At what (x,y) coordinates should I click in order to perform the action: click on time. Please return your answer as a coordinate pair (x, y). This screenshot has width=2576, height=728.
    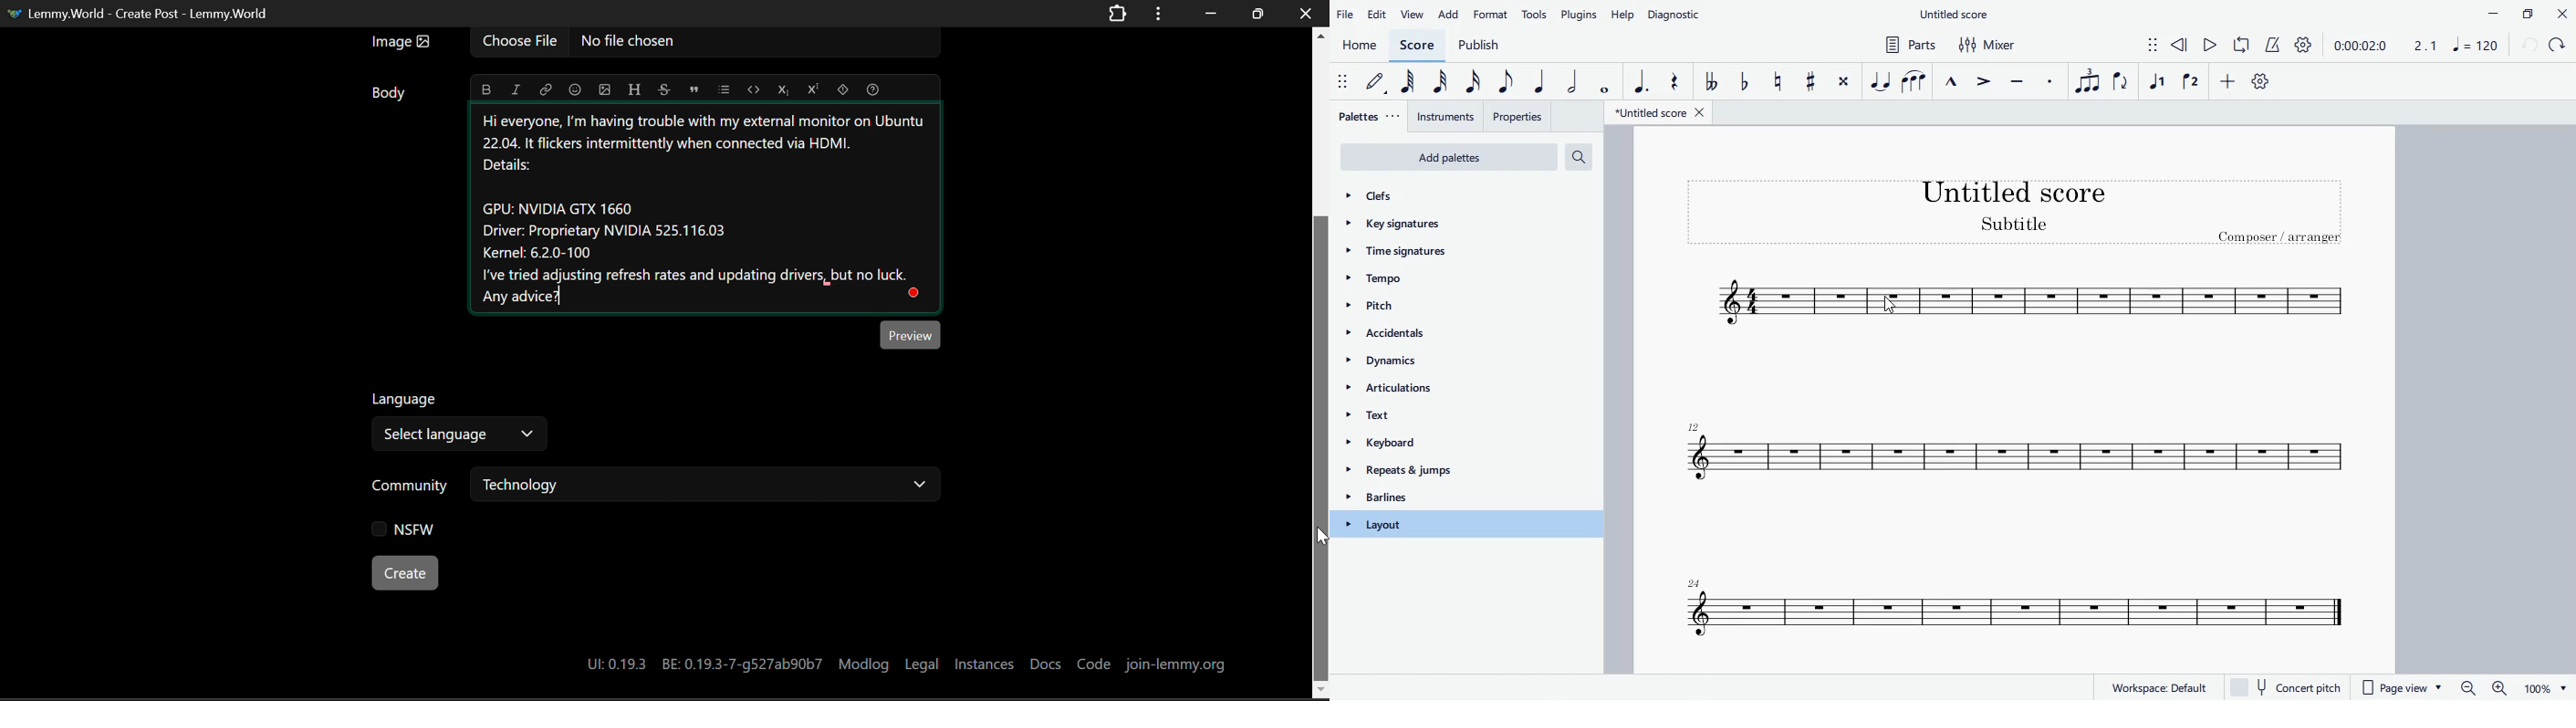
    Looking at the image, I should click on (2360, 45).